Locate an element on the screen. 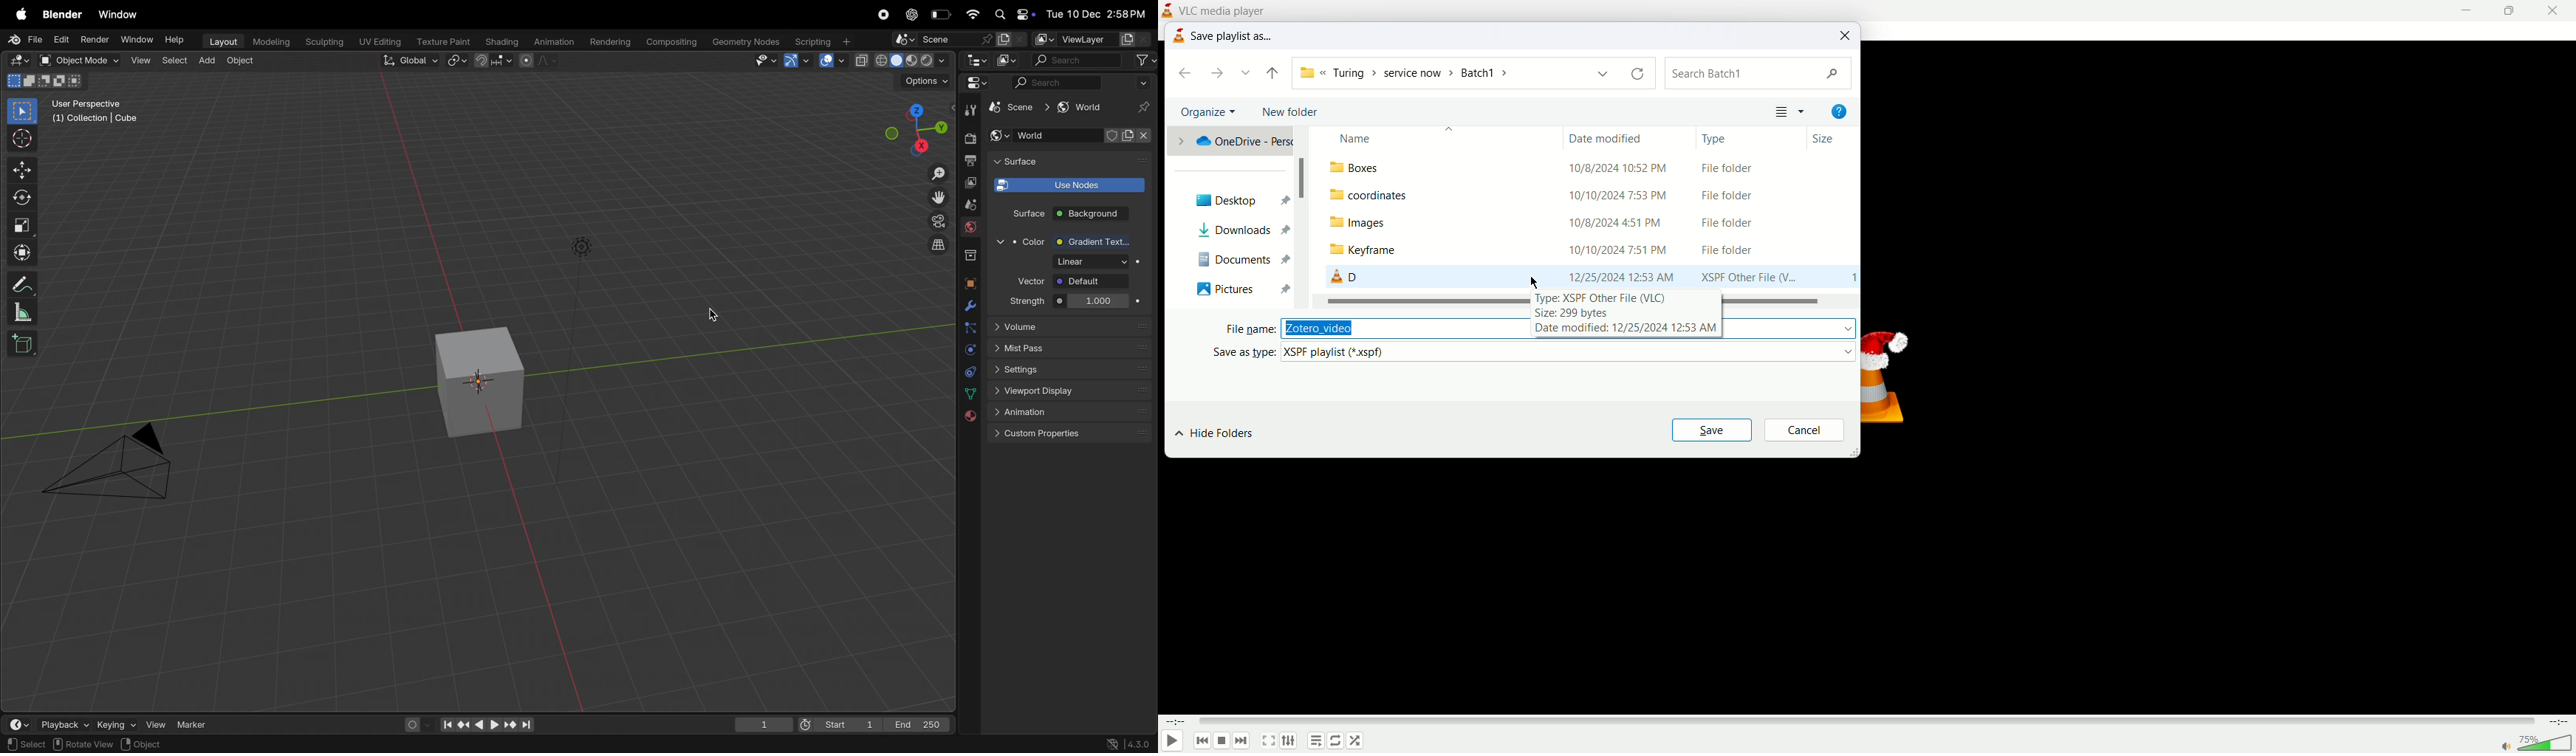 This screenshot has height=756, width=2576. constraints is located at coordinates (970, 372).